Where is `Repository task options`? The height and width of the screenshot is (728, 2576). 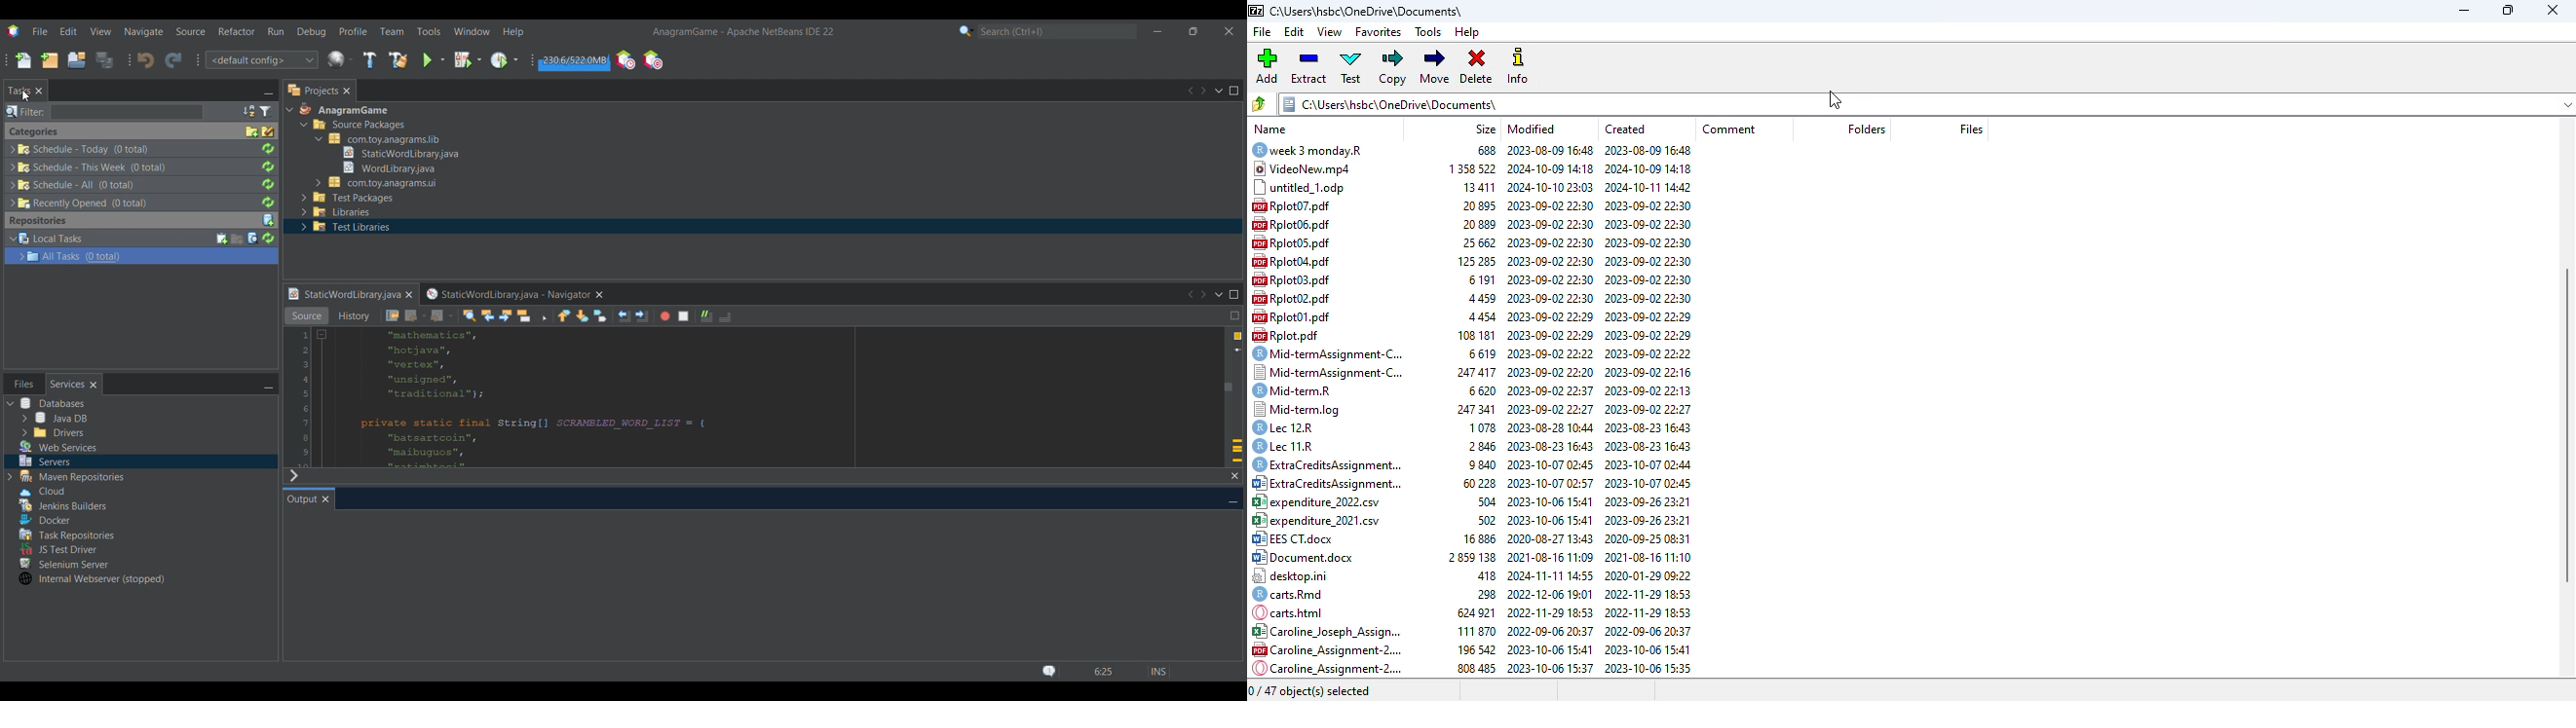
Repository task options is located at coordinates (75, 247).